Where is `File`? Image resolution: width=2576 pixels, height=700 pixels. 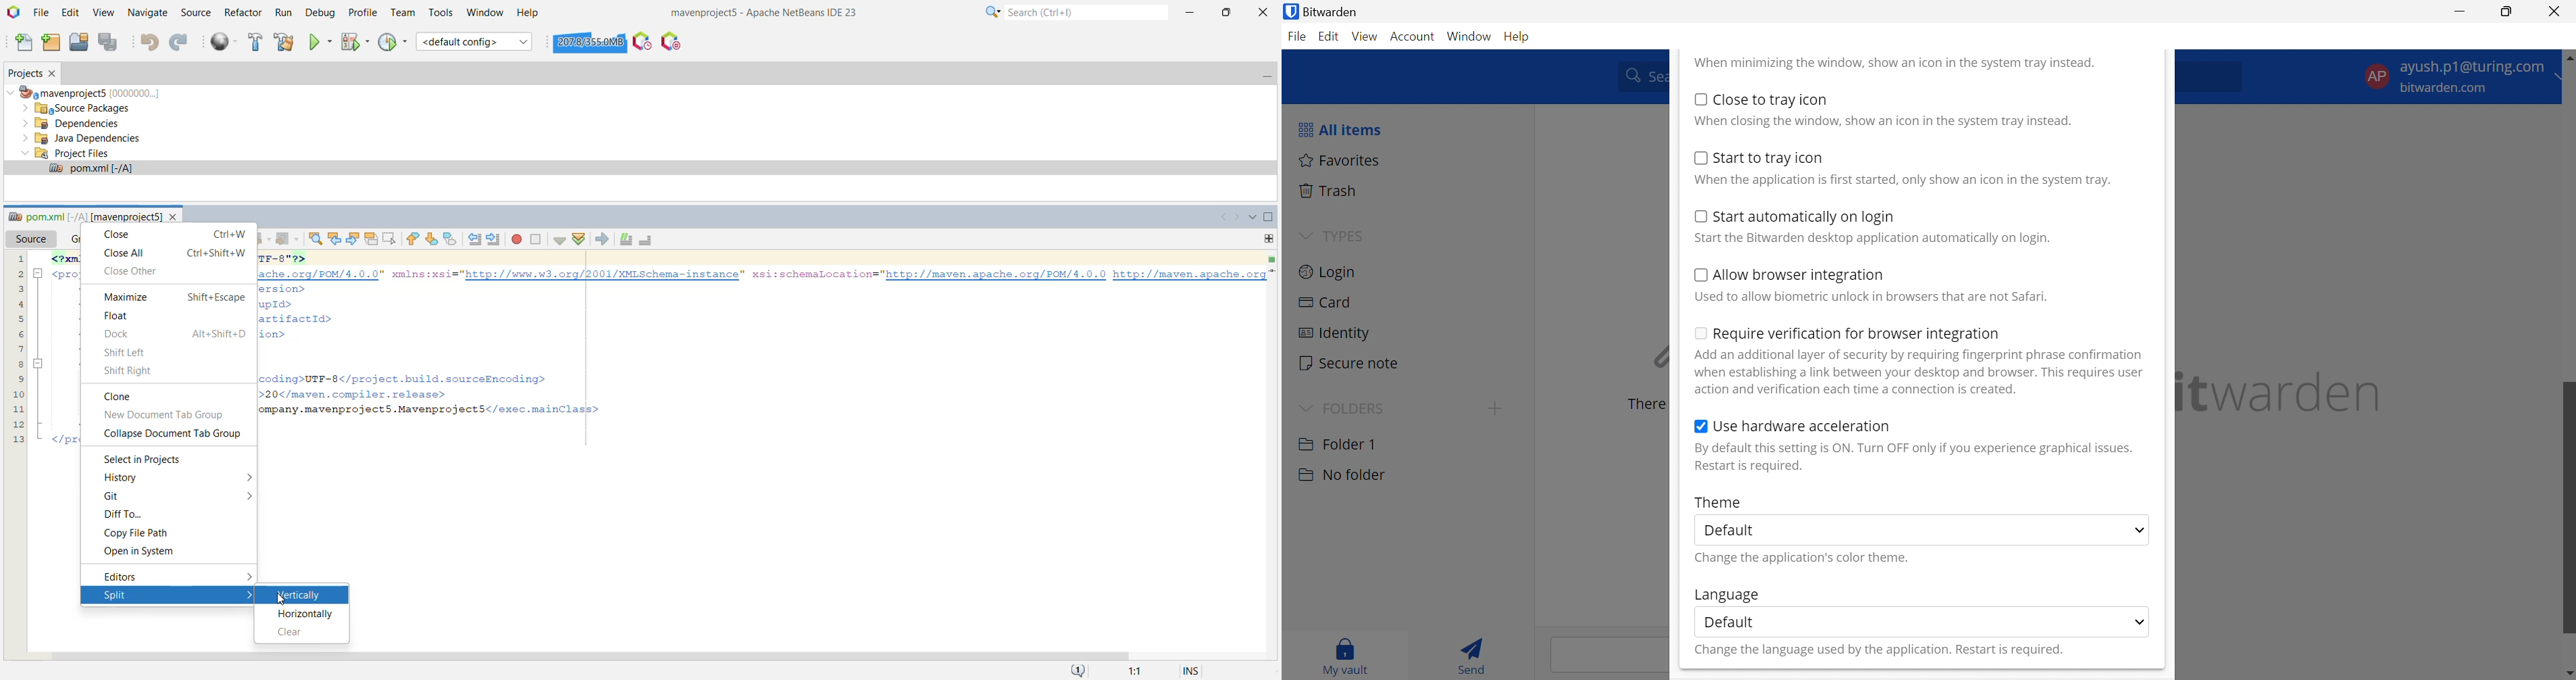 File is located at coordinates (1299, 37).